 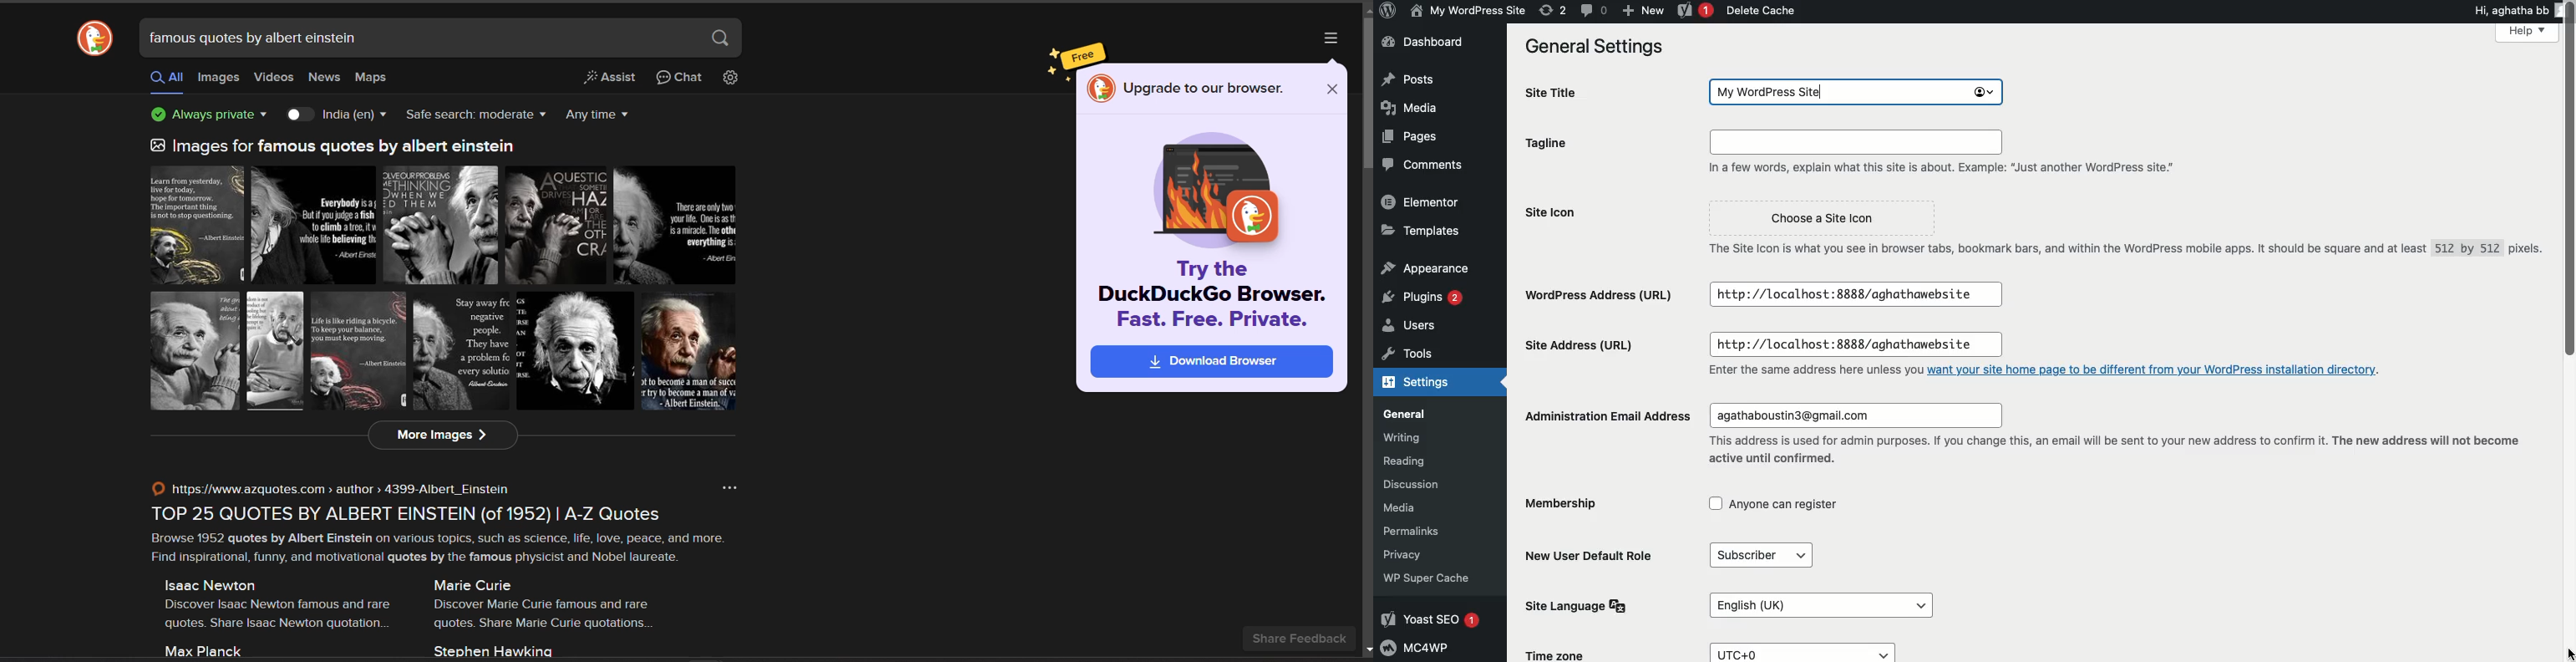 What do you see at coordinates (444, 434) in the screenshot?
I see `more images` at bounding box center [444, 434].